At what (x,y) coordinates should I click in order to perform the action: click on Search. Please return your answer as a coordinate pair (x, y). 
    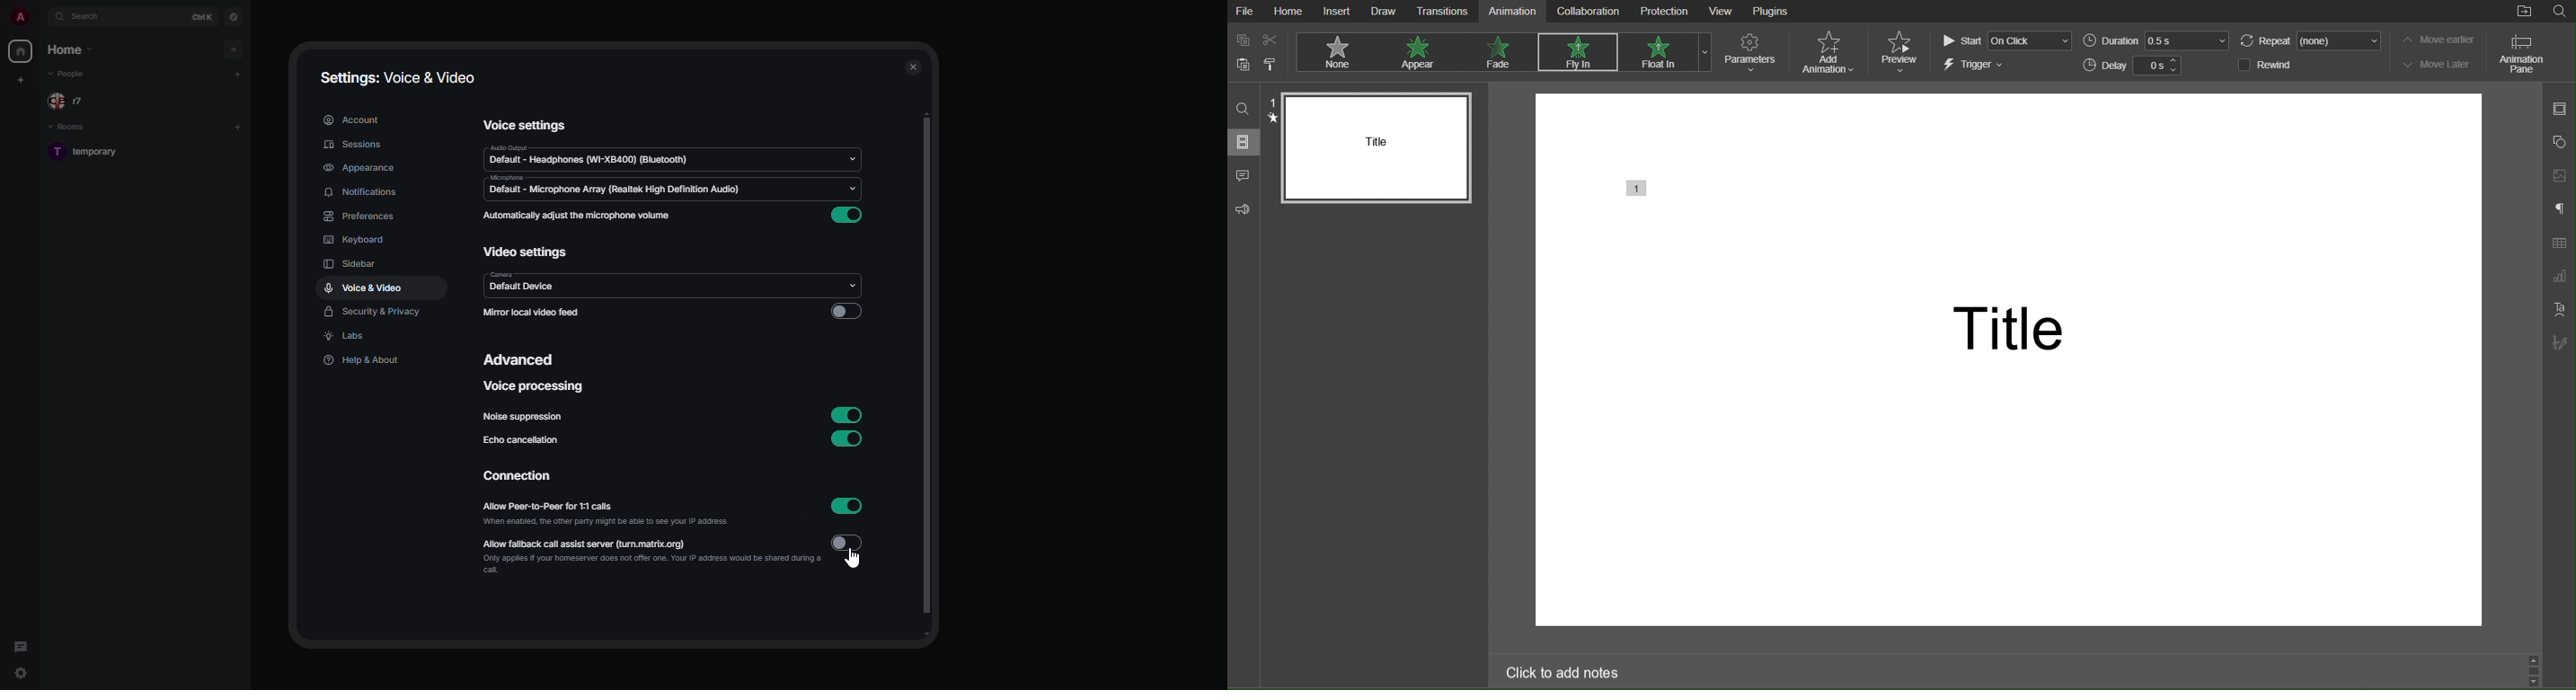
    Looking at the image, I should click on (2560, 13).